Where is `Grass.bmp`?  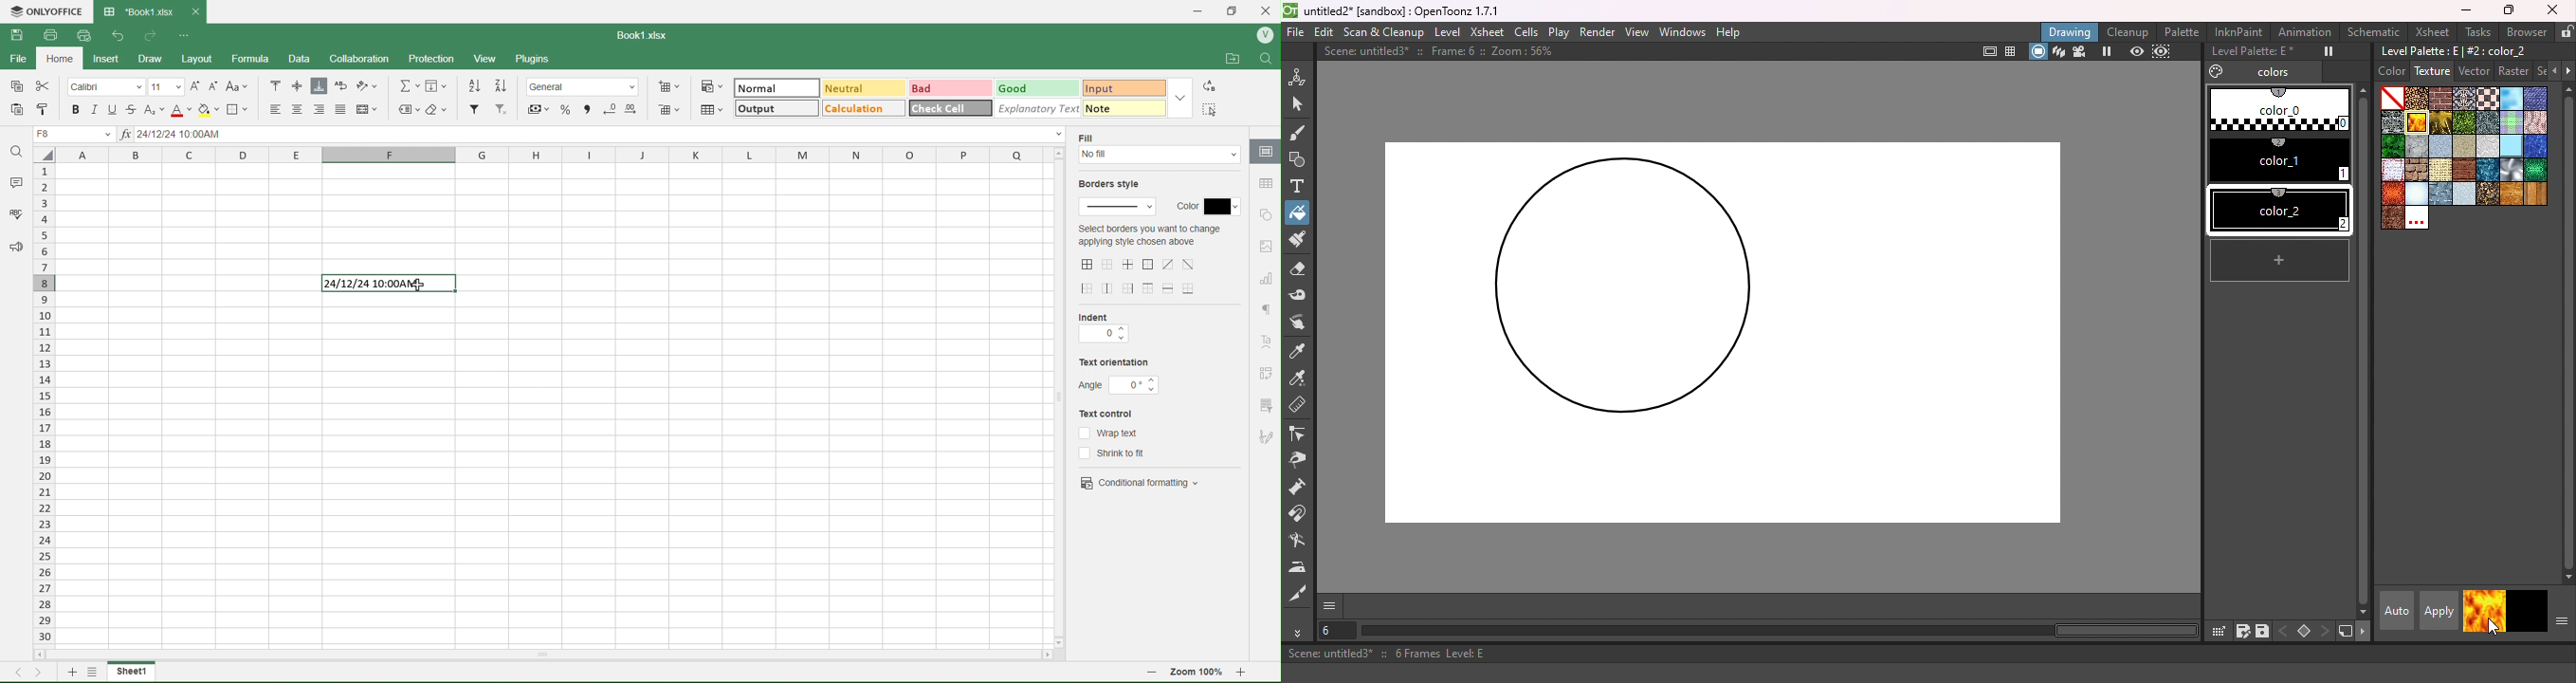
Grass.bmp is located at coordinates (2465, 122).